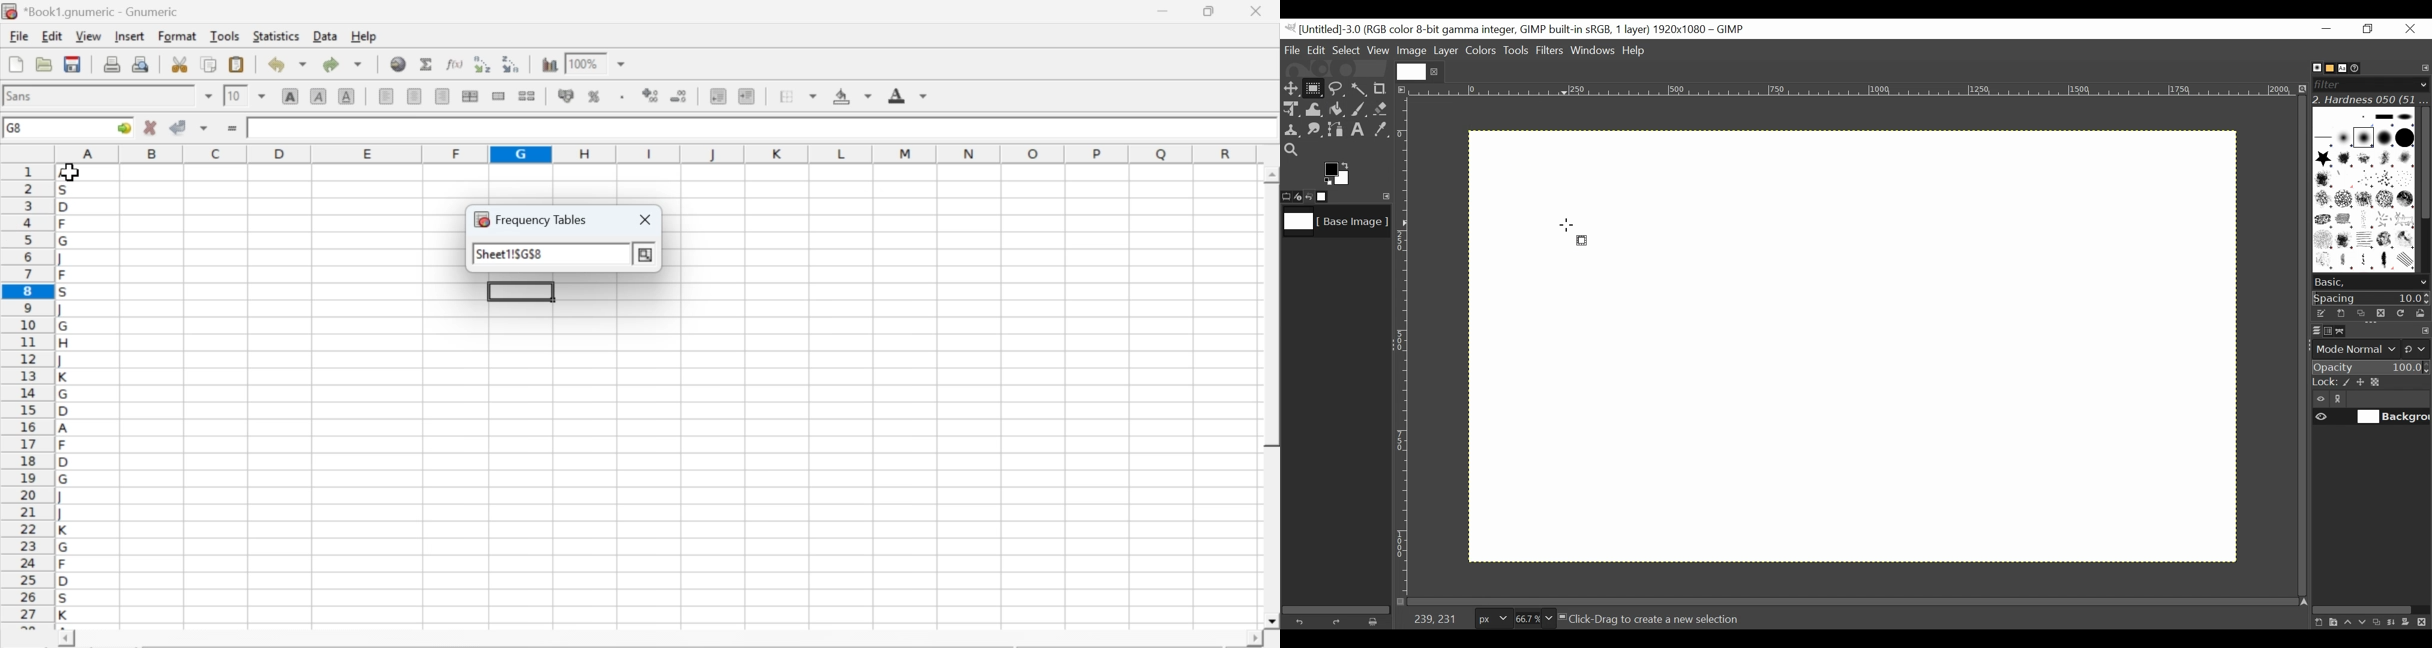 The image size is (2436, 672). I want to click on 10, so click(235, 96).